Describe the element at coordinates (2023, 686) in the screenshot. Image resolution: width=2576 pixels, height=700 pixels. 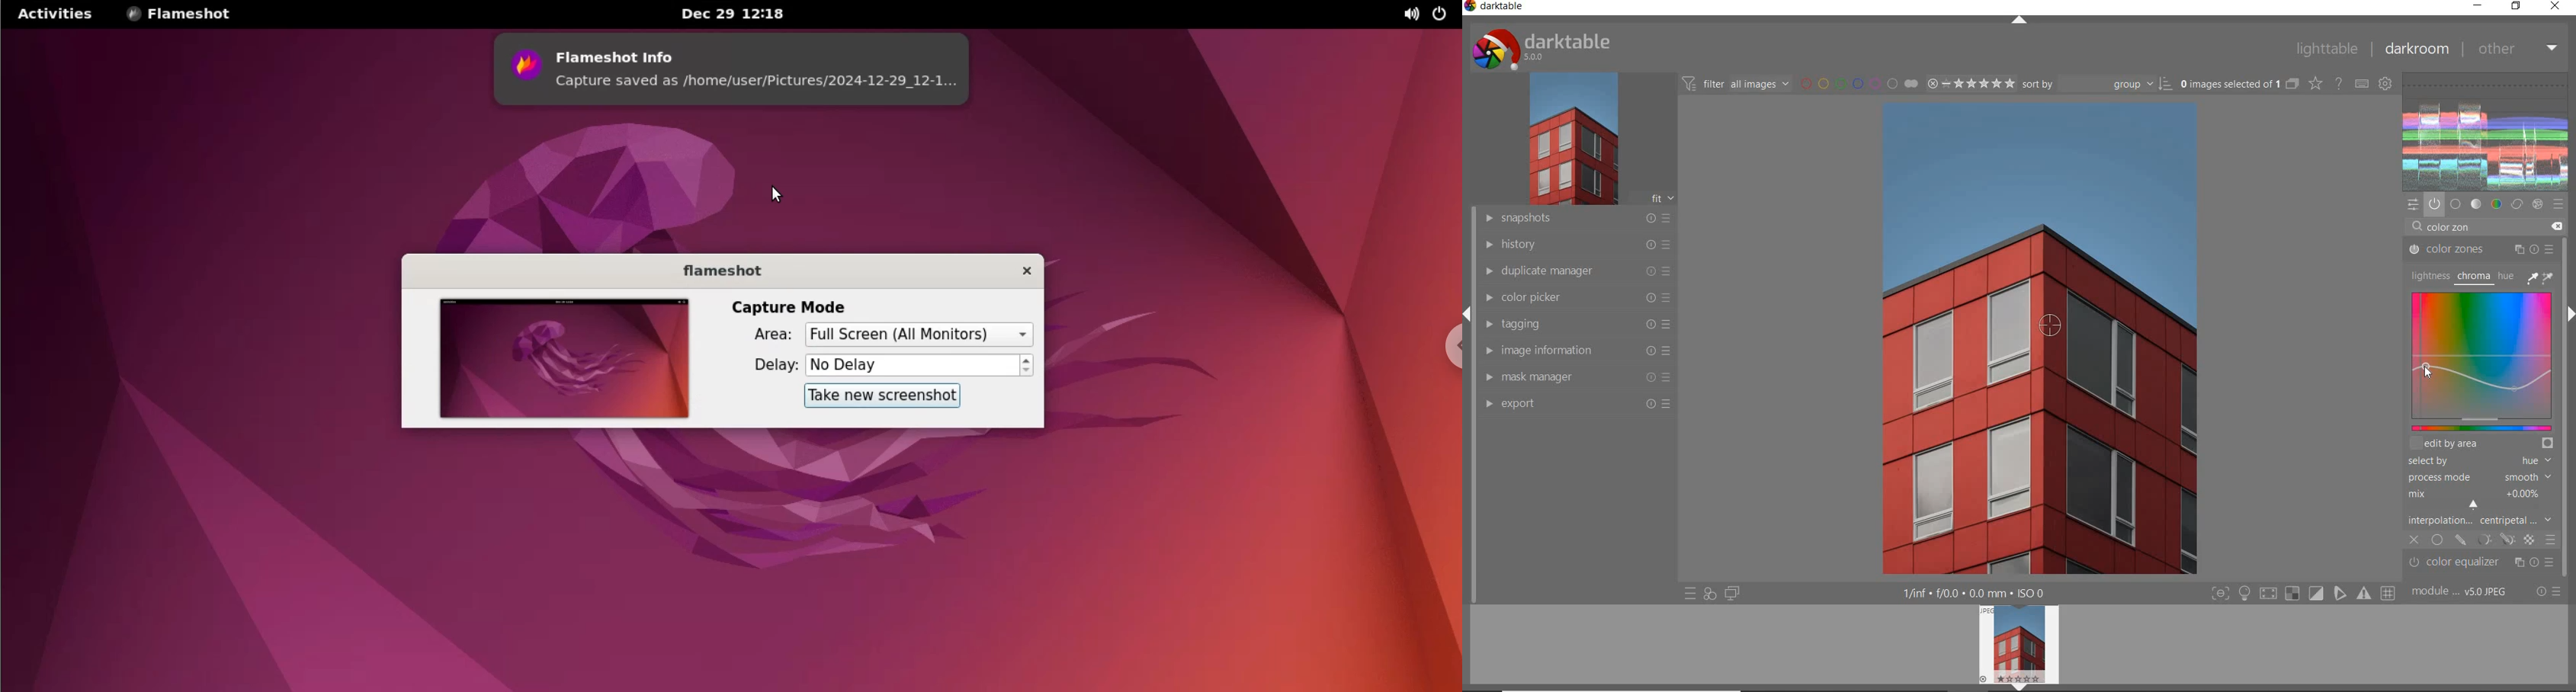
I see `expand/collapse` at that location.